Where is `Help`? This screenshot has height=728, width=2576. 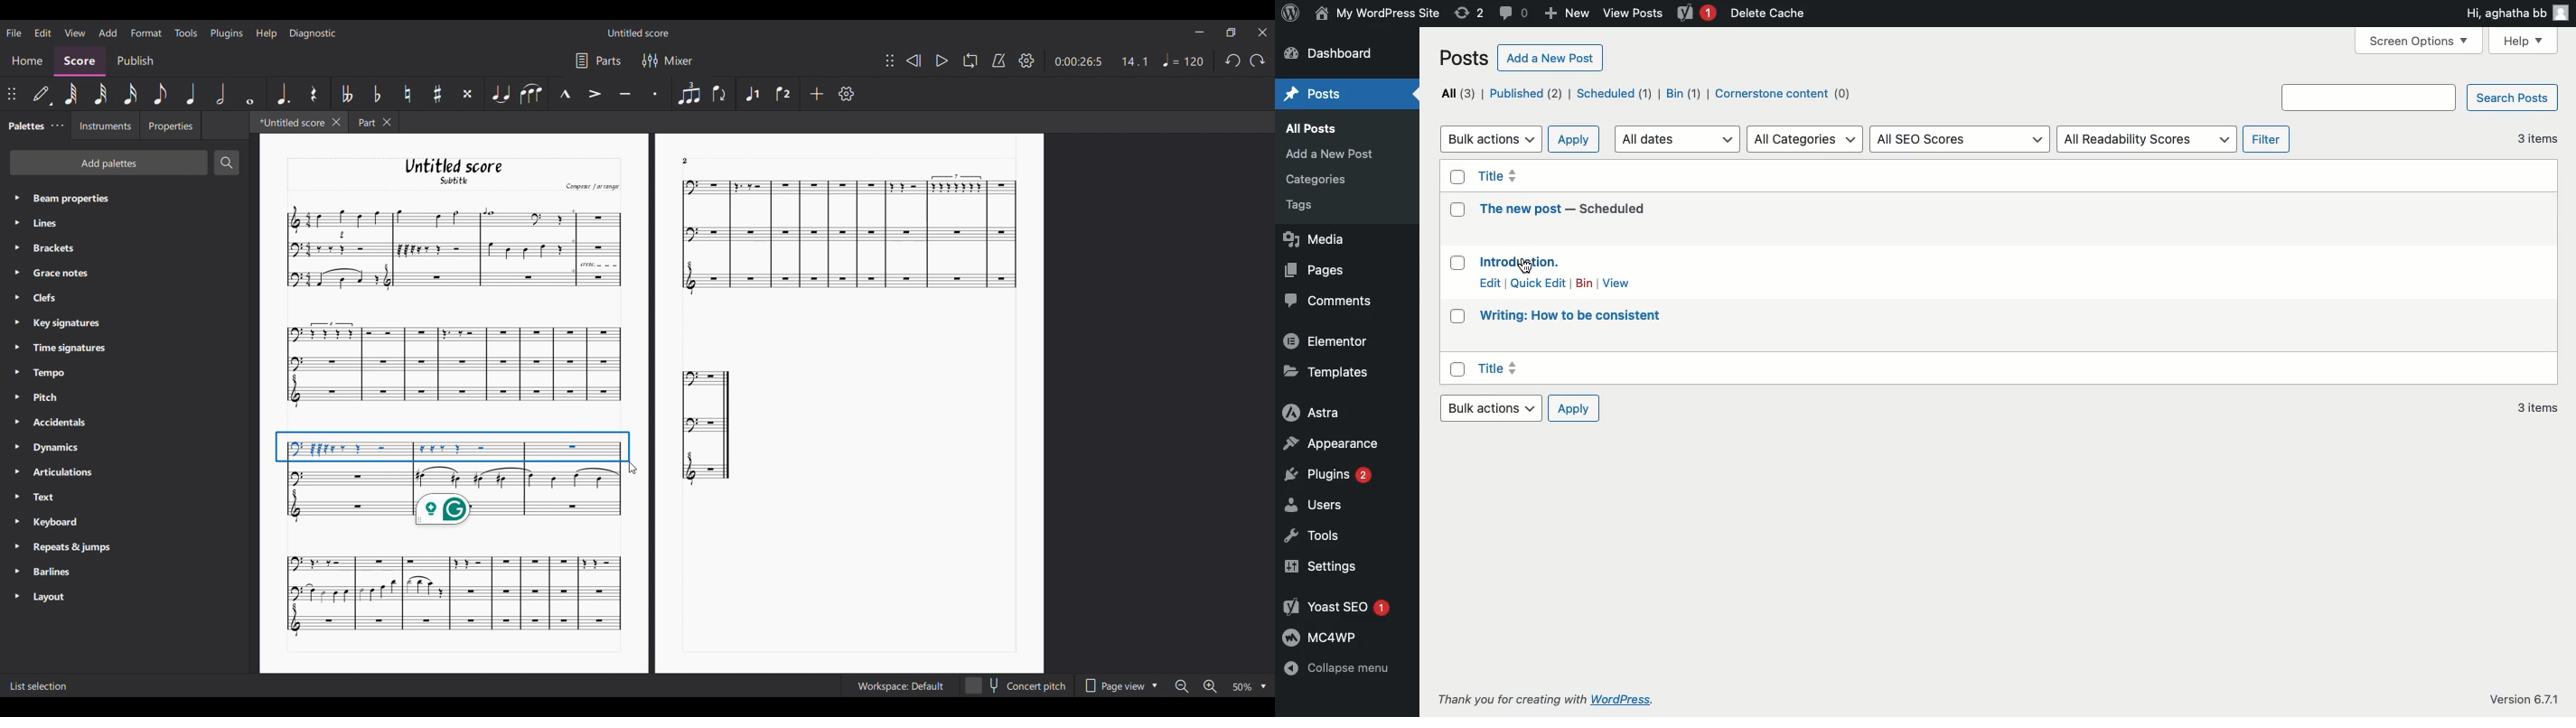 Help is located at coordinates (2523, 42).